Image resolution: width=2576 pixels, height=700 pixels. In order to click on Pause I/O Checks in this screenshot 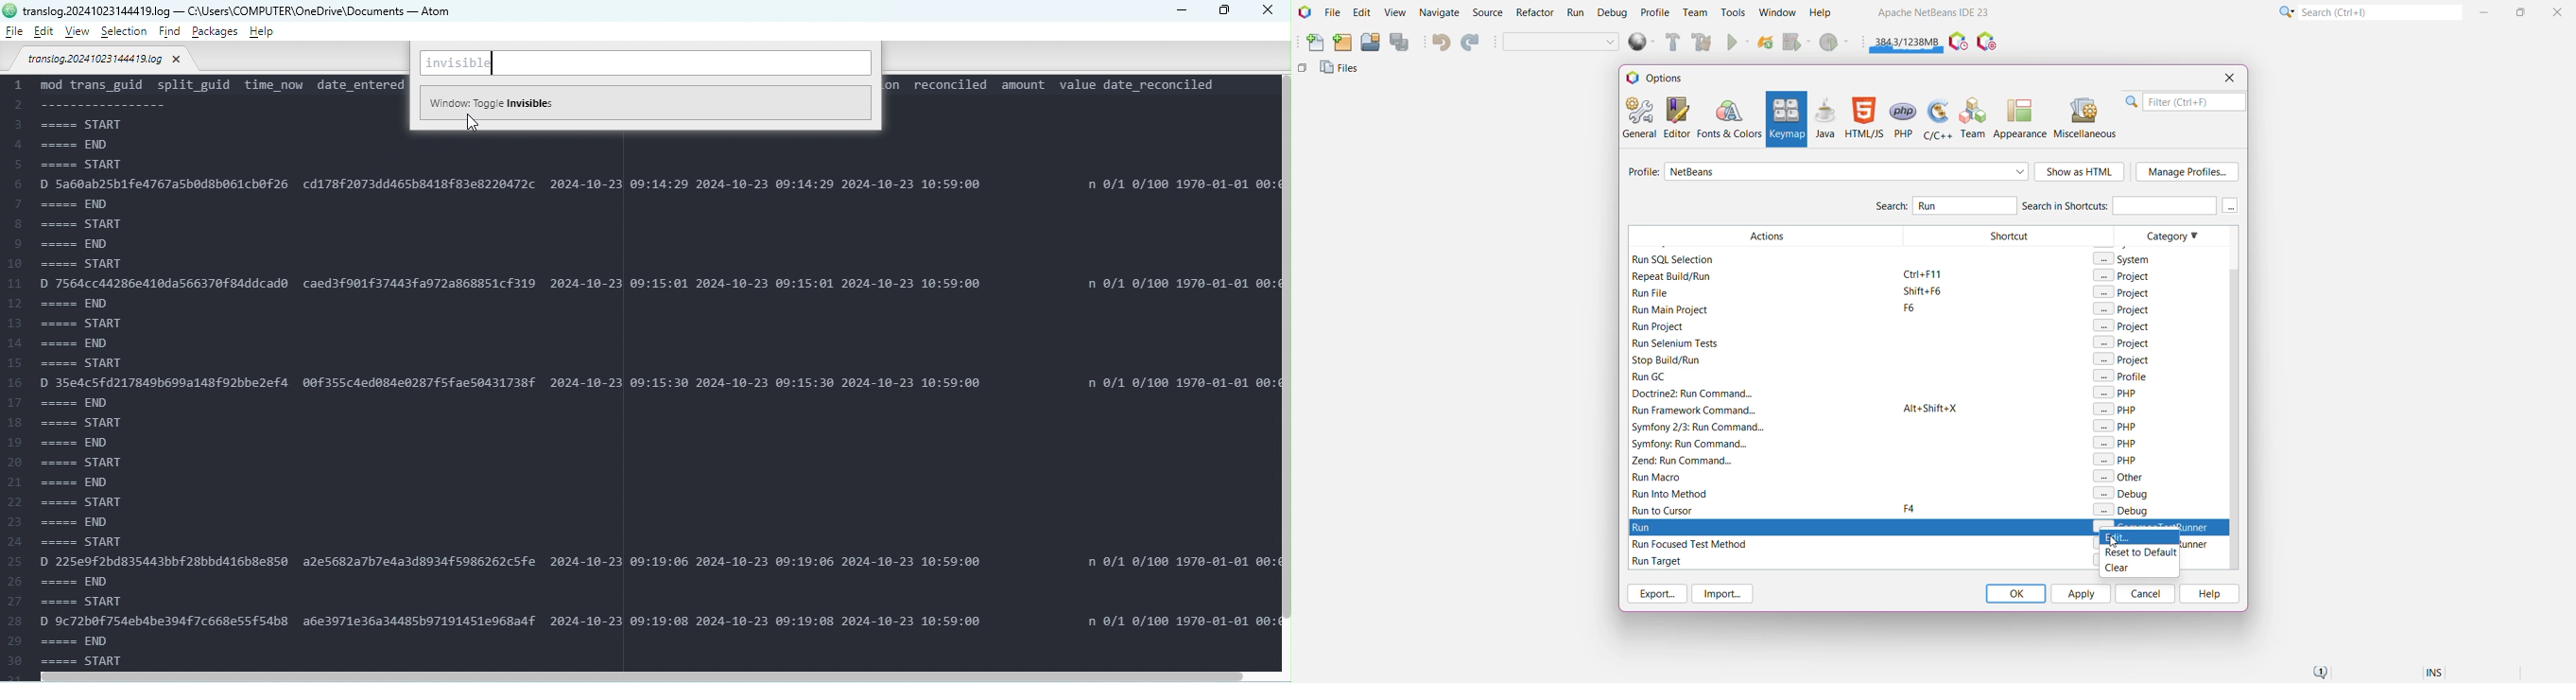, I will do `click(1988, 42)`.